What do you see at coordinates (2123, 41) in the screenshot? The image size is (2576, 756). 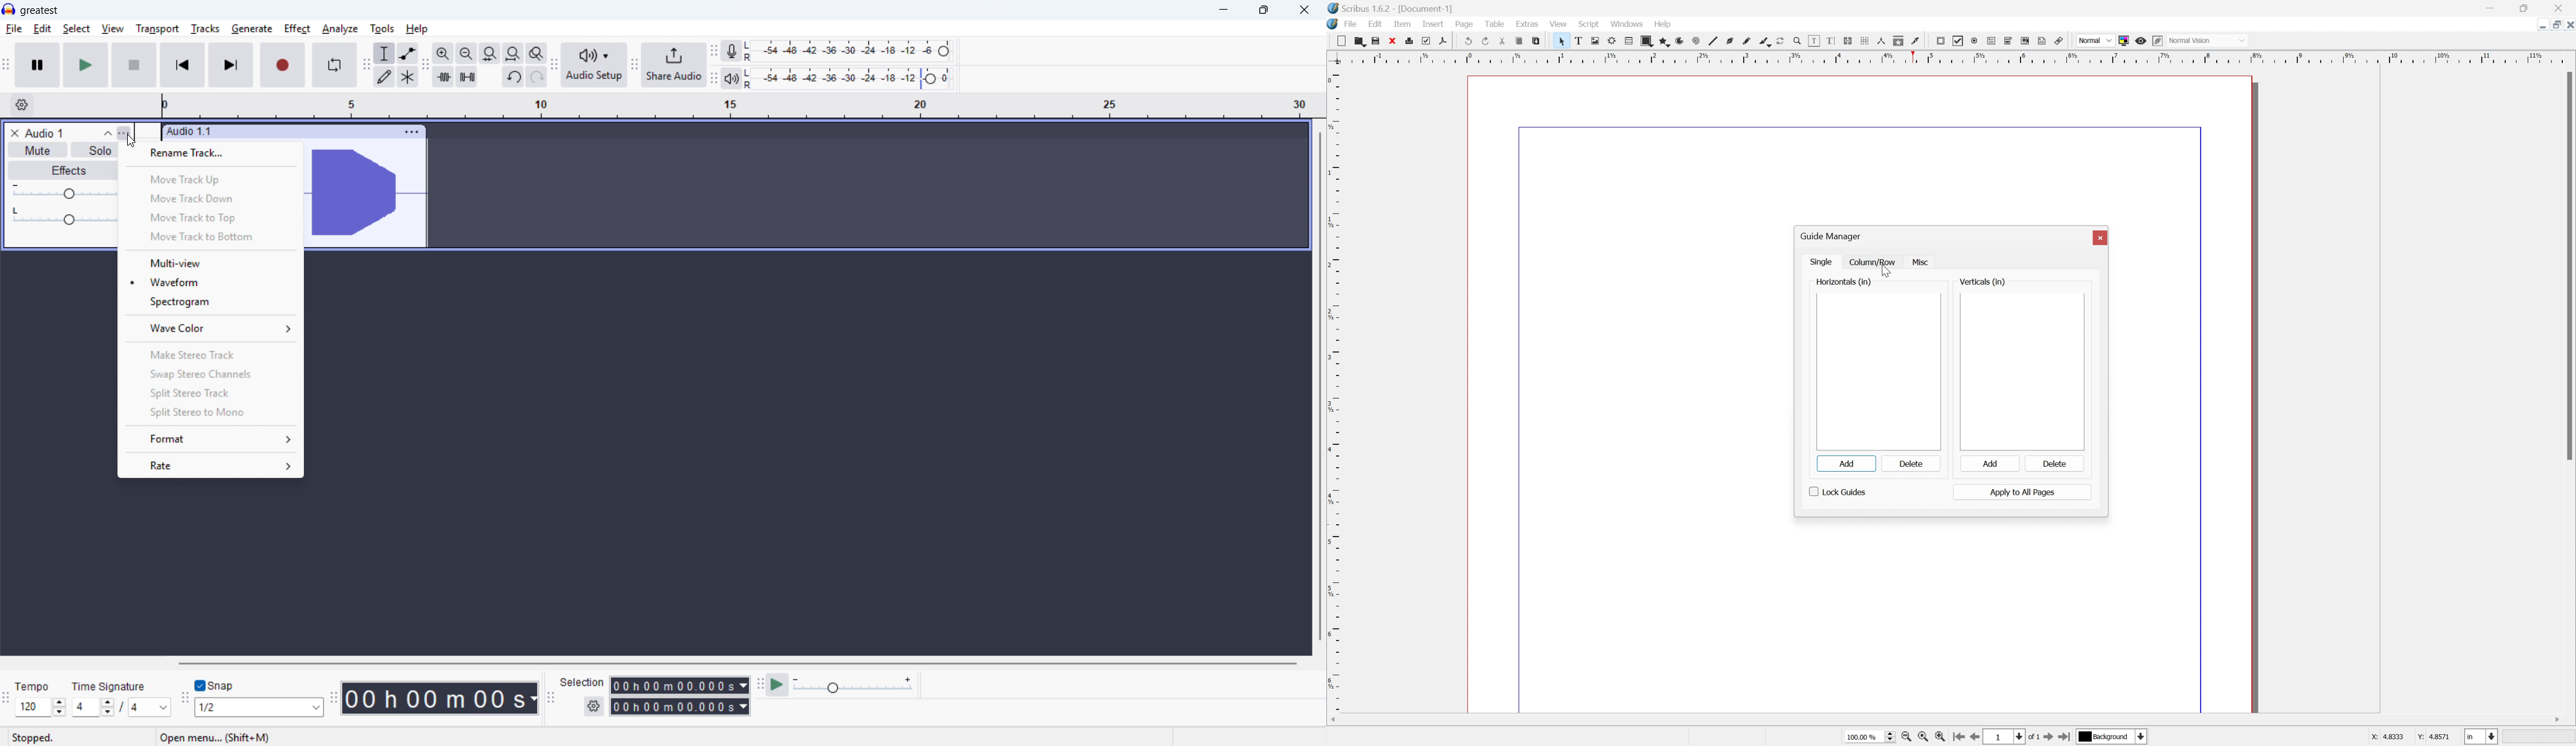 I see `toggle color management system` at bounding box center [2123, 41].